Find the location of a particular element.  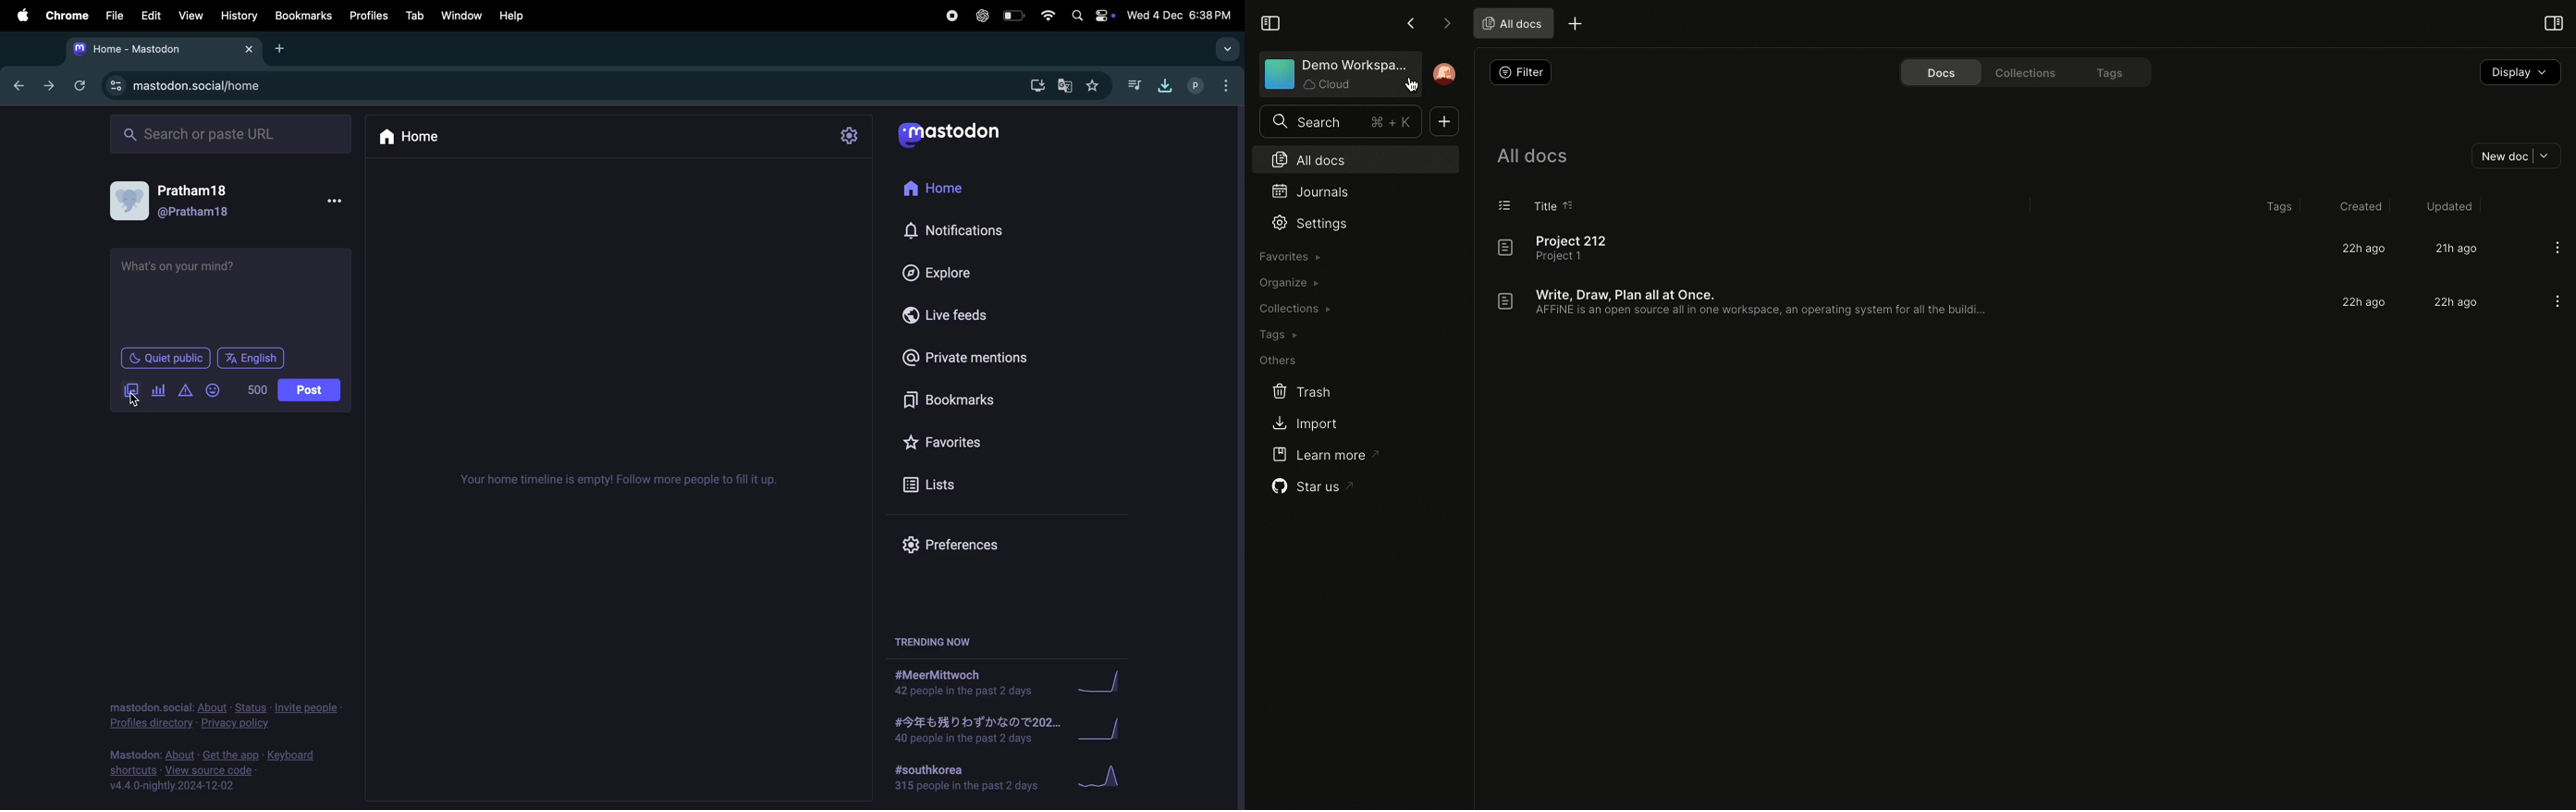

Quiet place is located at coordinates (165, 359).